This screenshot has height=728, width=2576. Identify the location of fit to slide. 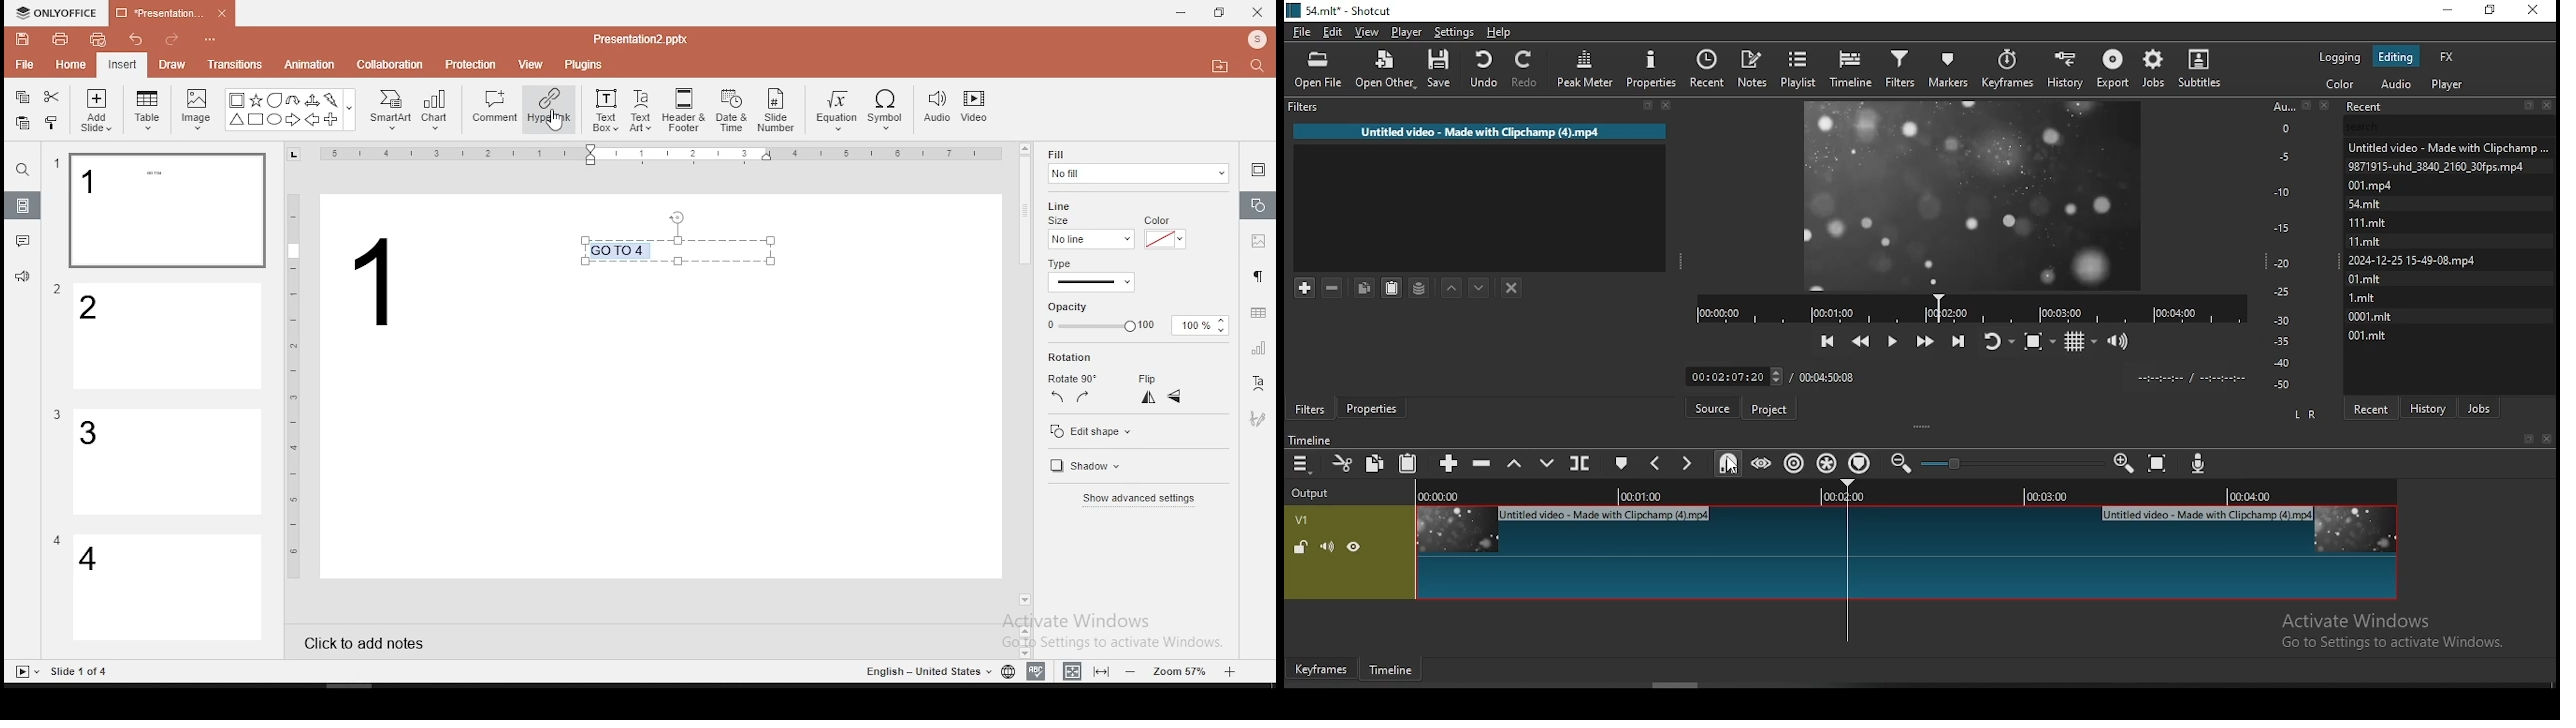
(1104, 670).